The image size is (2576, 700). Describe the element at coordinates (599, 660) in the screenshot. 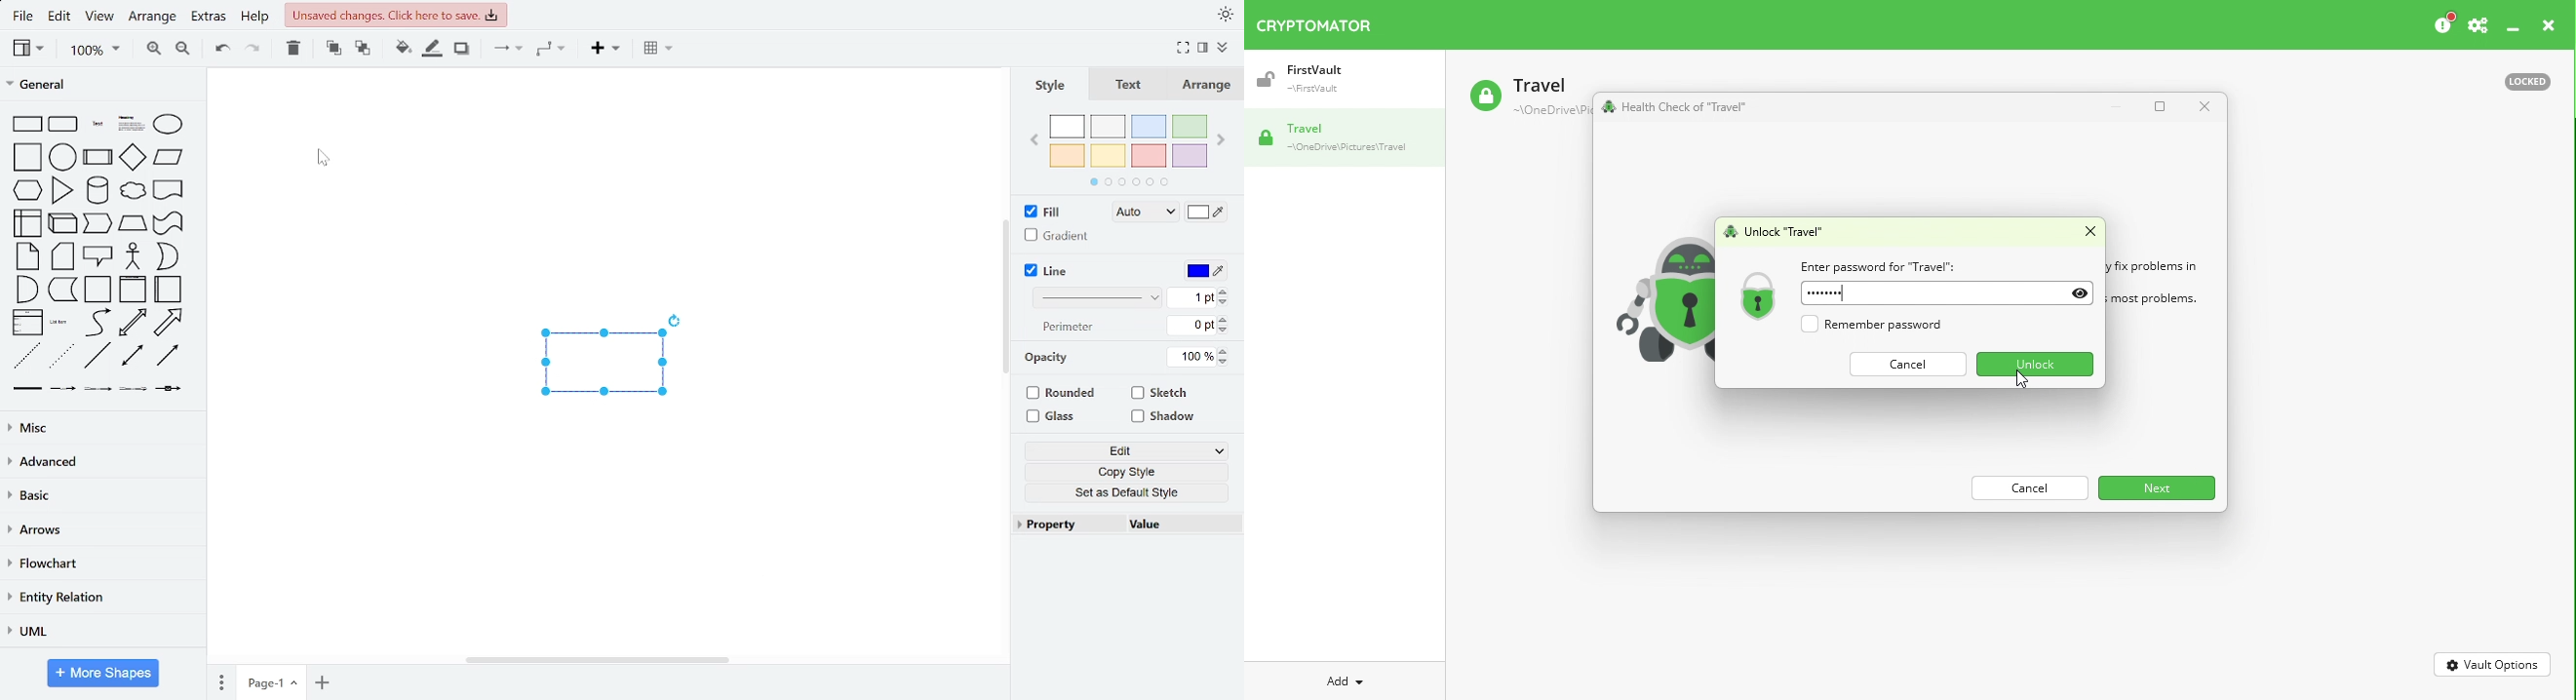

I see `horizontal scrollbar` at that location.